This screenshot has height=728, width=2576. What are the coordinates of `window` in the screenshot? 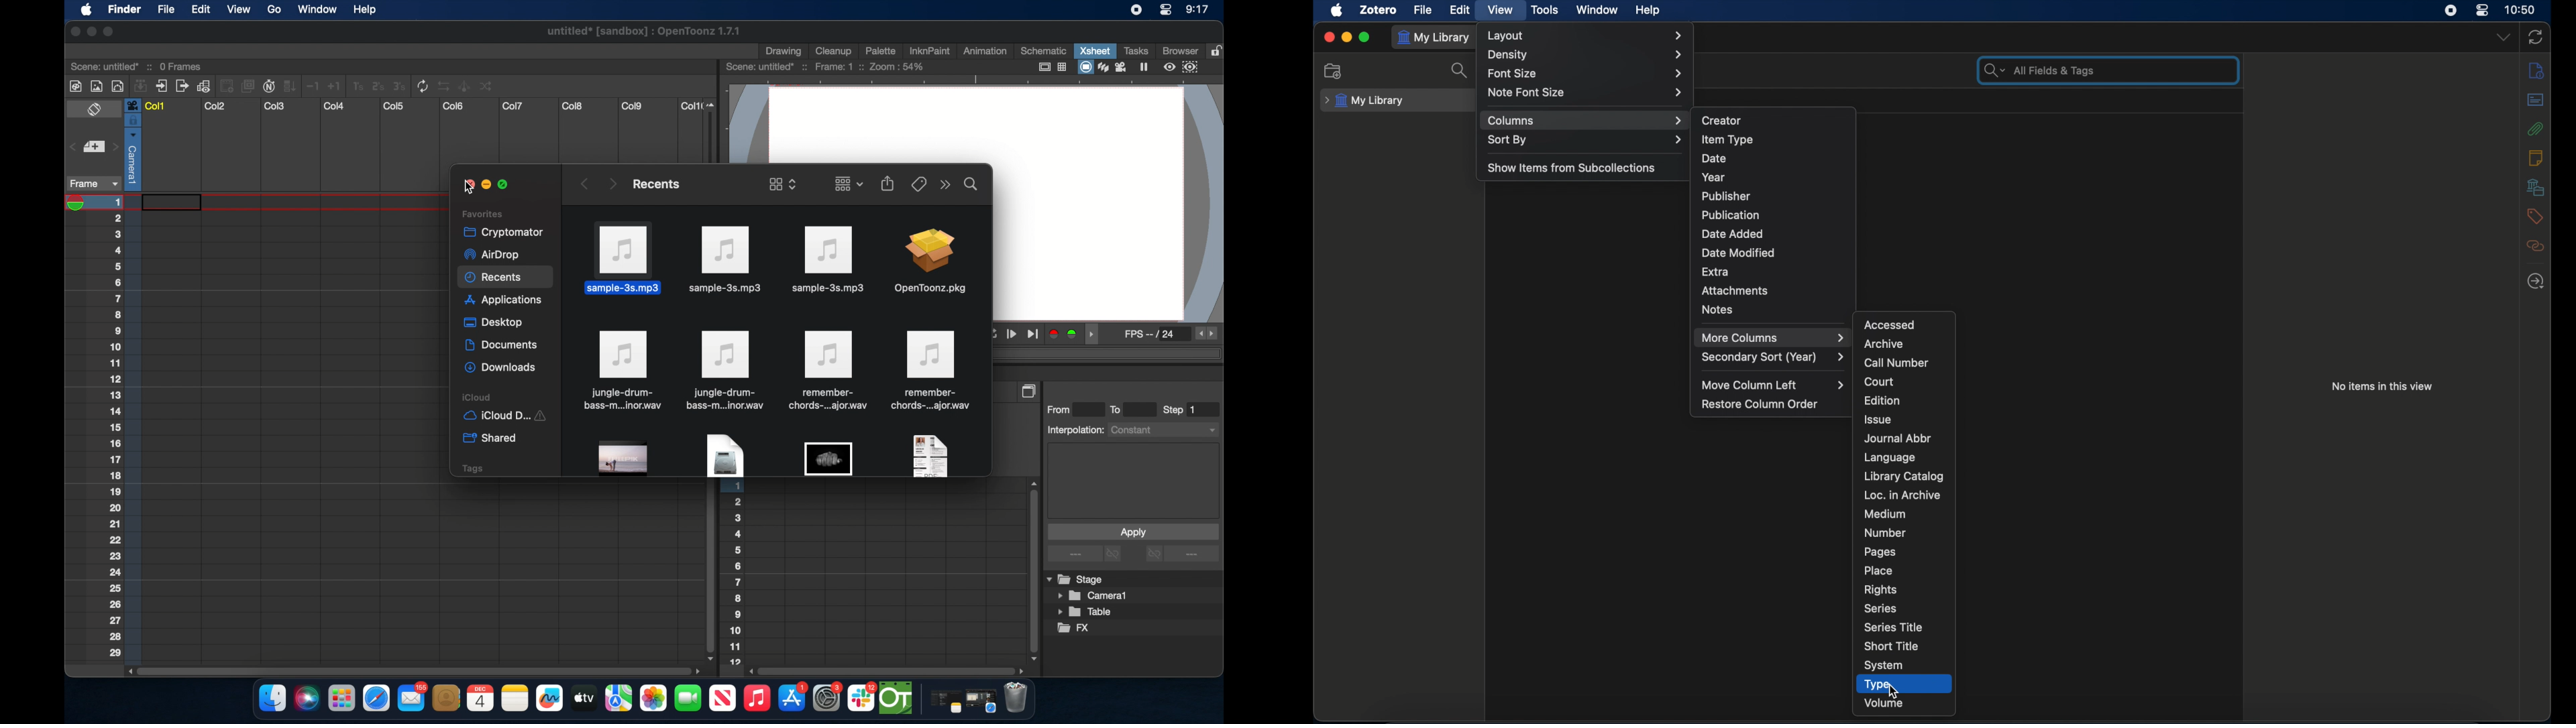 It's located at (1597, 10).